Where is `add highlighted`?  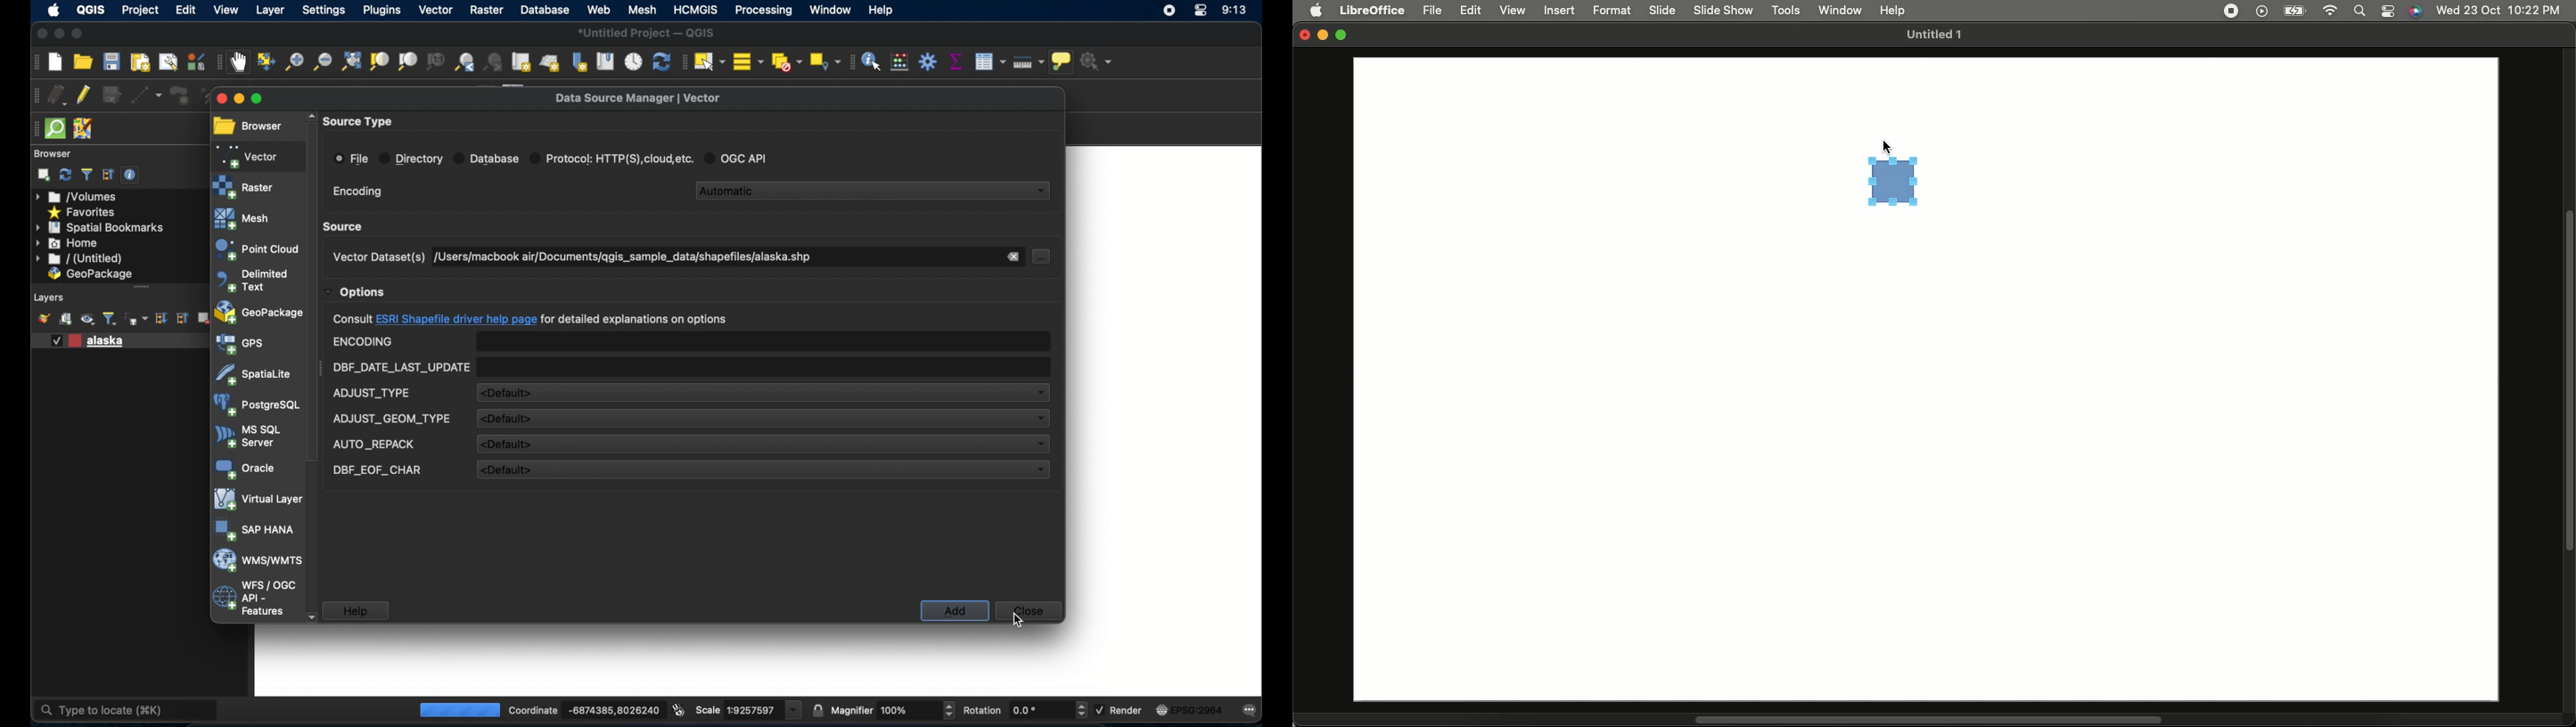 add highlighted is located at coordinates (956, 611).